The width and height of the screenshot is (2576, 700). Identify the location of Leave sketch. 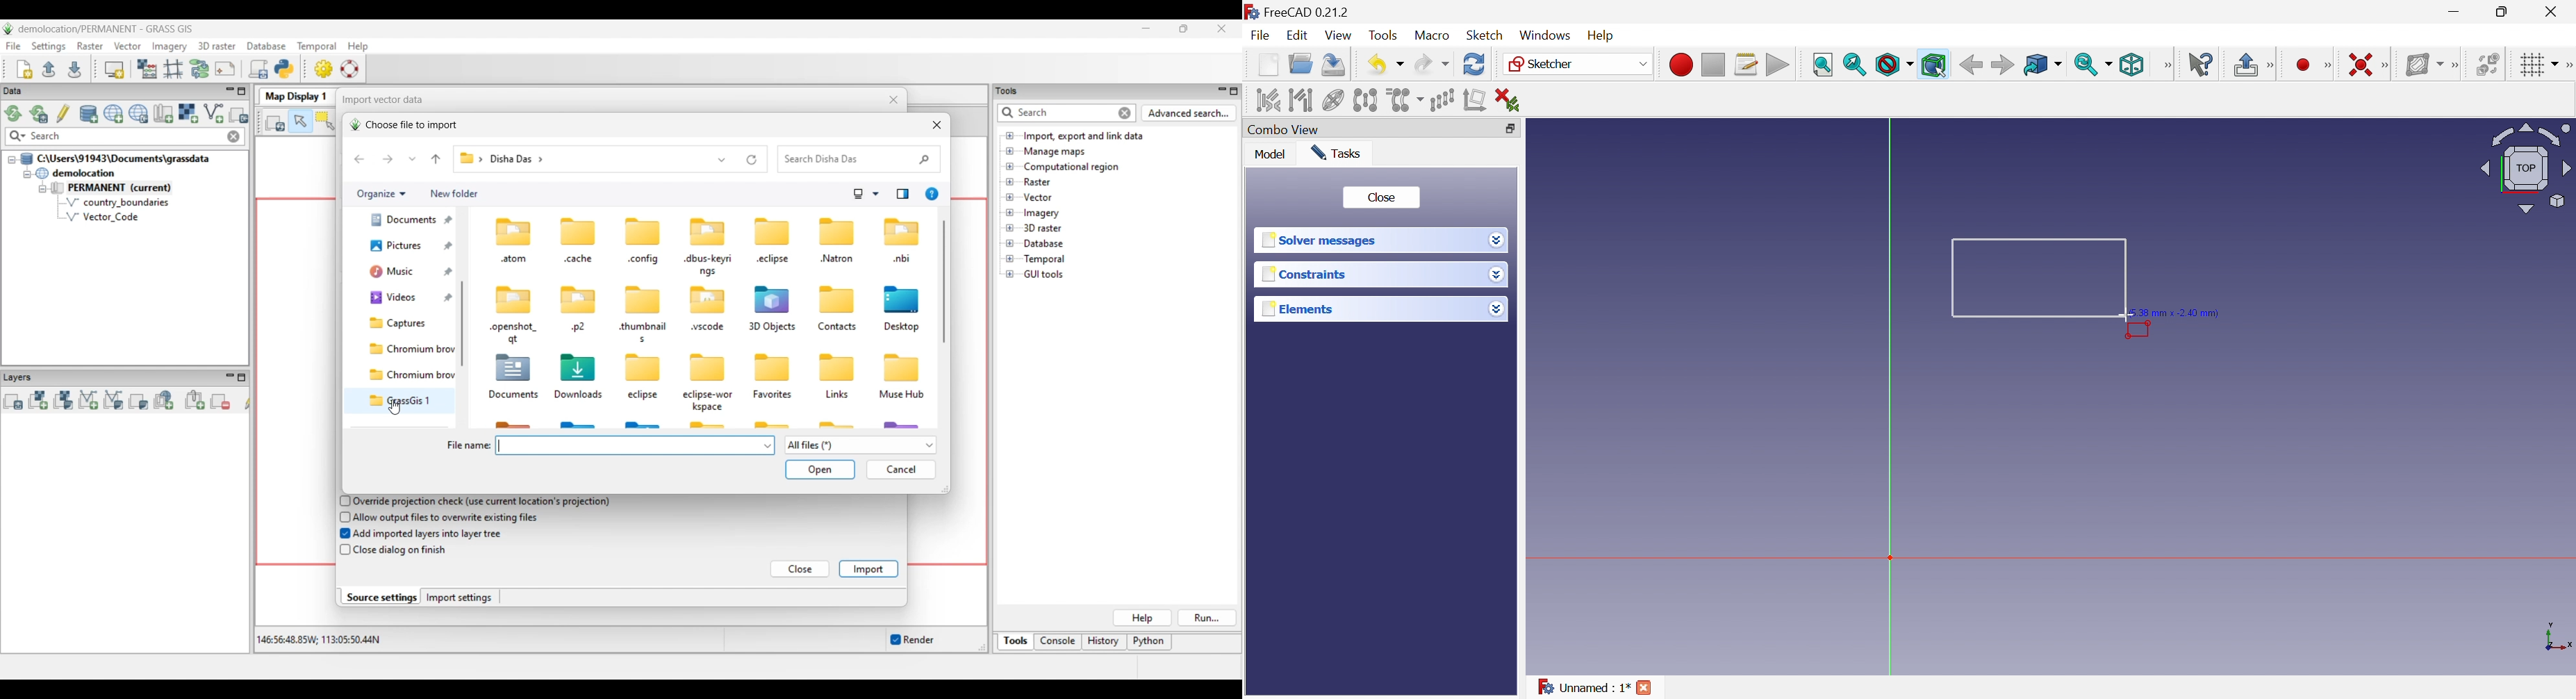
(2246, 65).